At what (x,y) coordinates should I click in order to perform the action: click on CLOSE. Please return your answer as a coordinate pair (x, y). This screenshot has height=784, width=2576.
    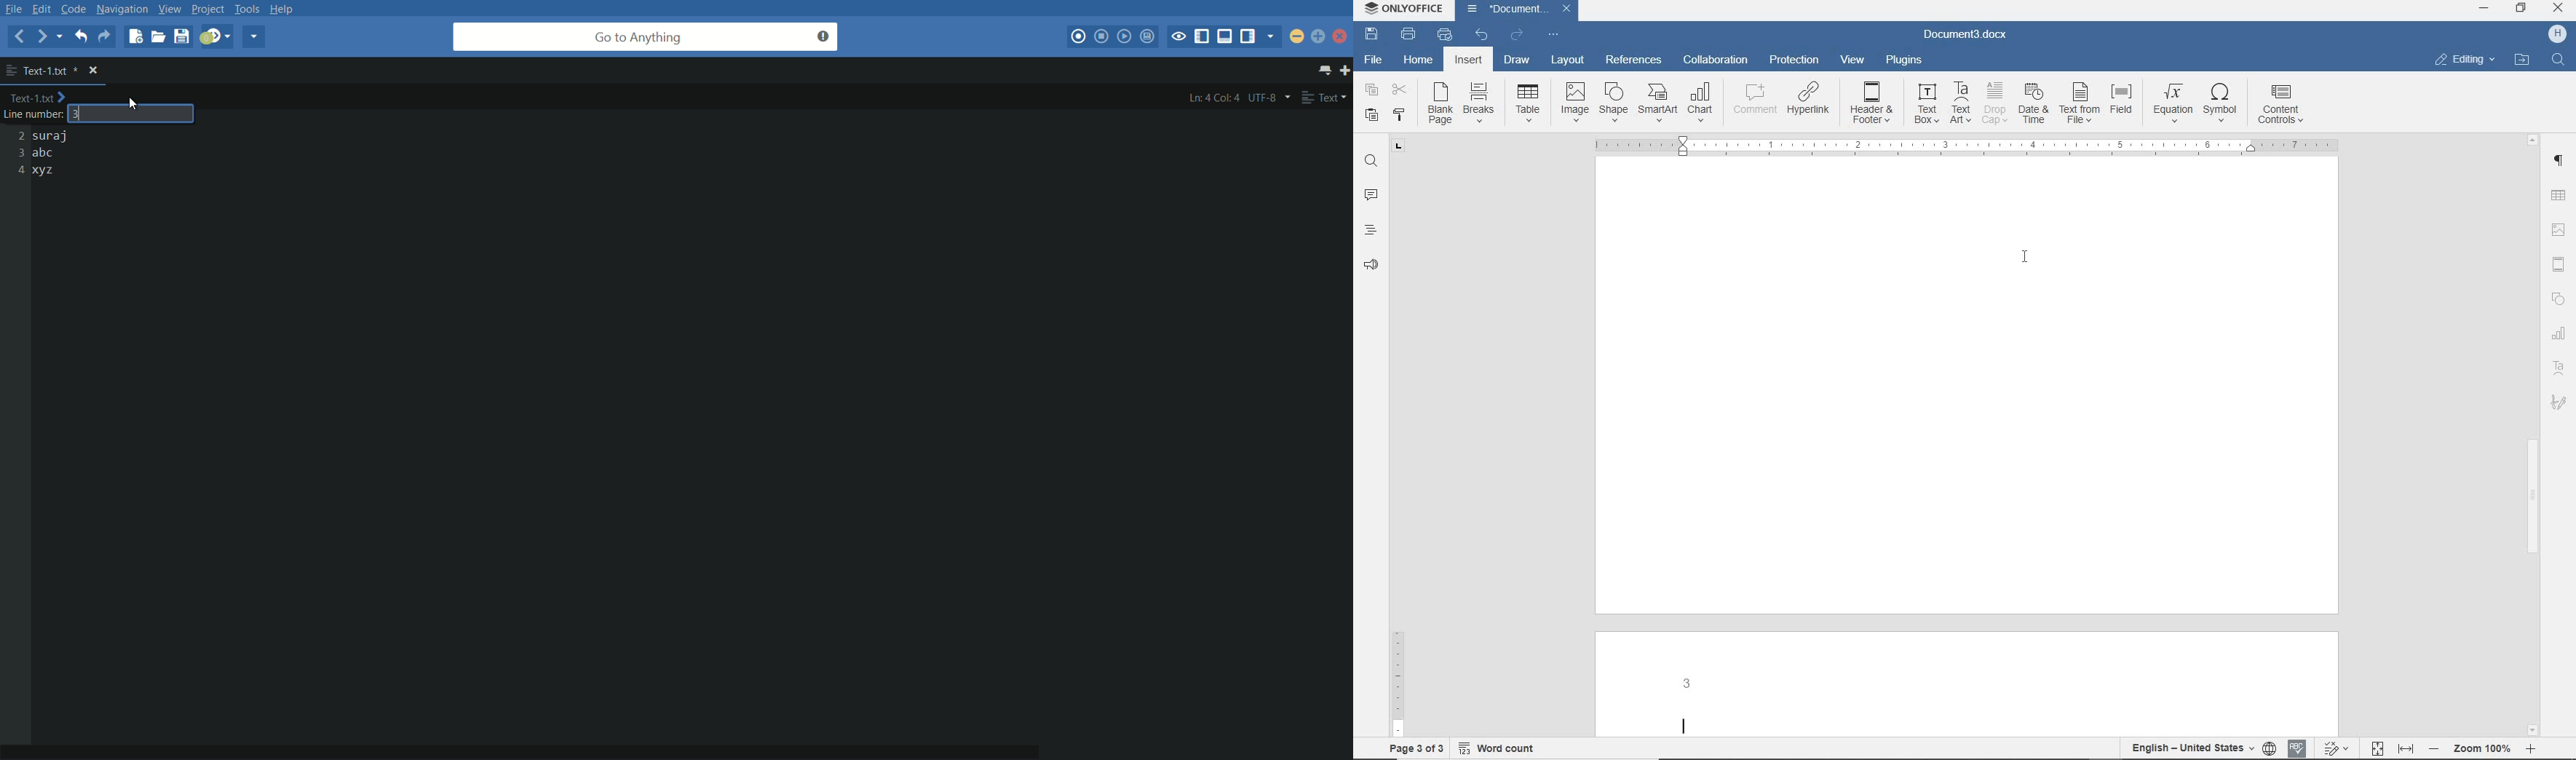
    Looking at the image, I should click on (2559, 10).